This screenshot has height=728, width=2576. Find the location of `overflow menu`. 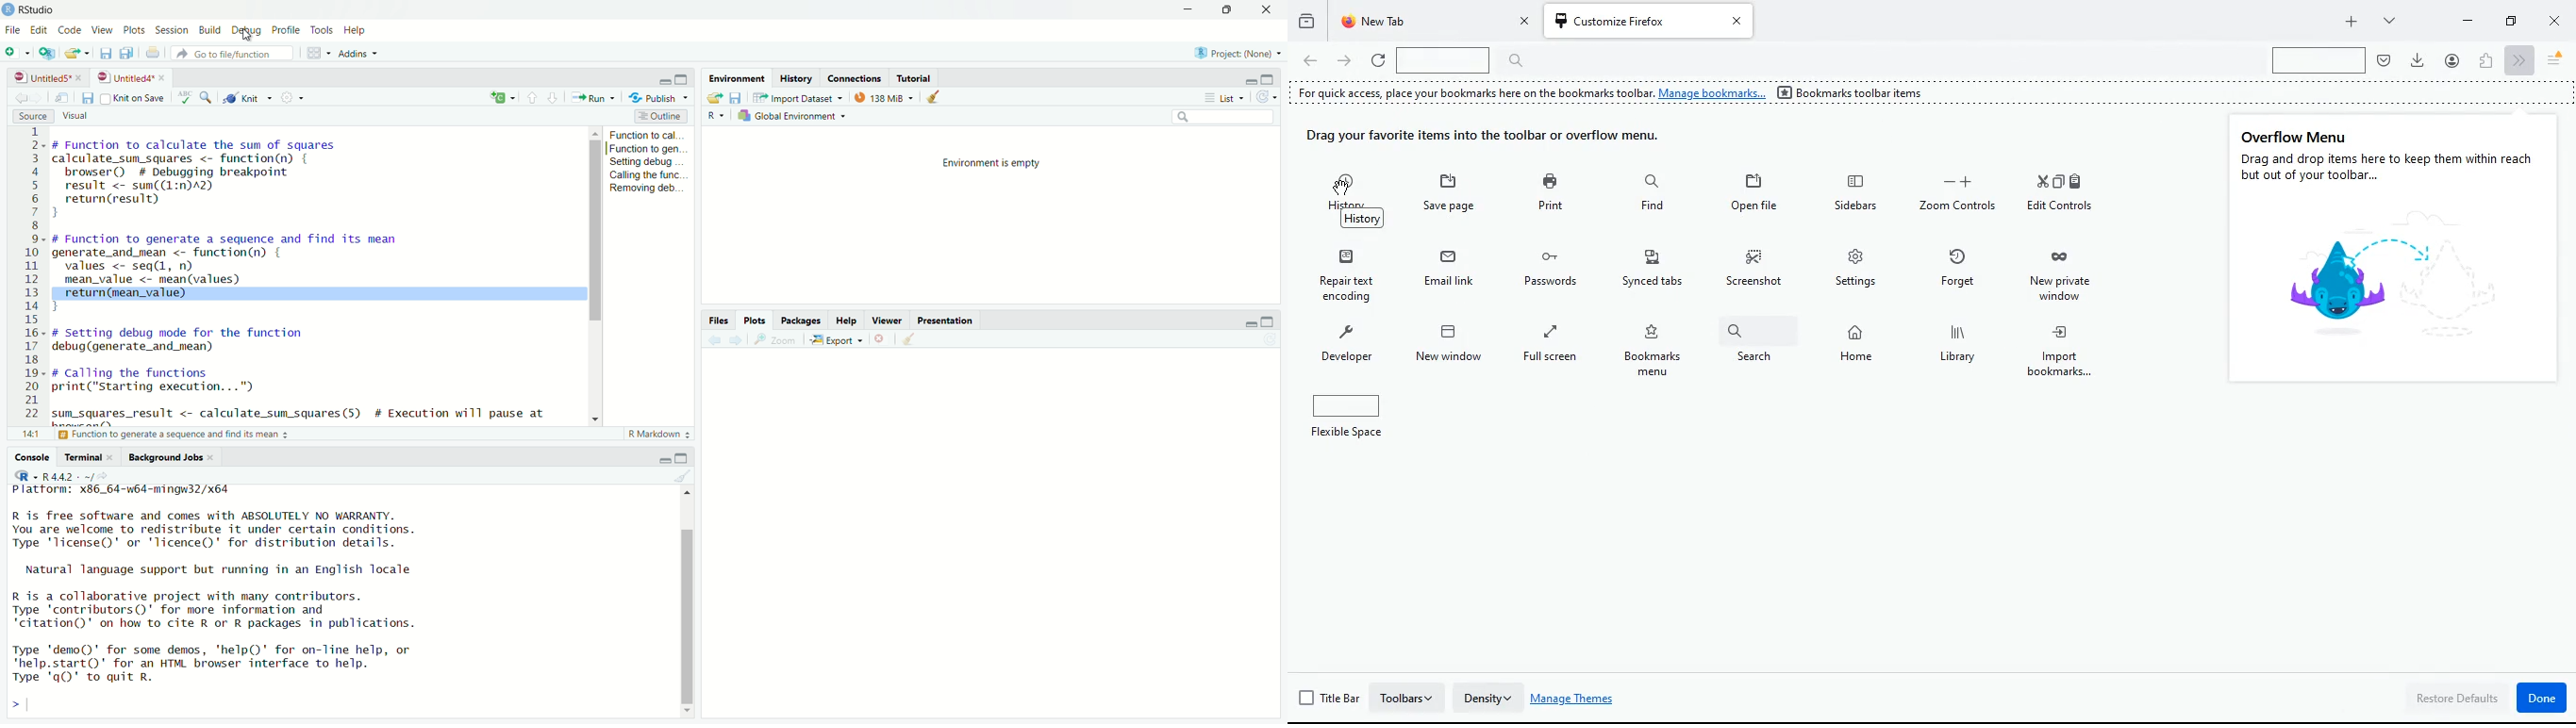

overflow menu is located at coordinates (2297, 135).